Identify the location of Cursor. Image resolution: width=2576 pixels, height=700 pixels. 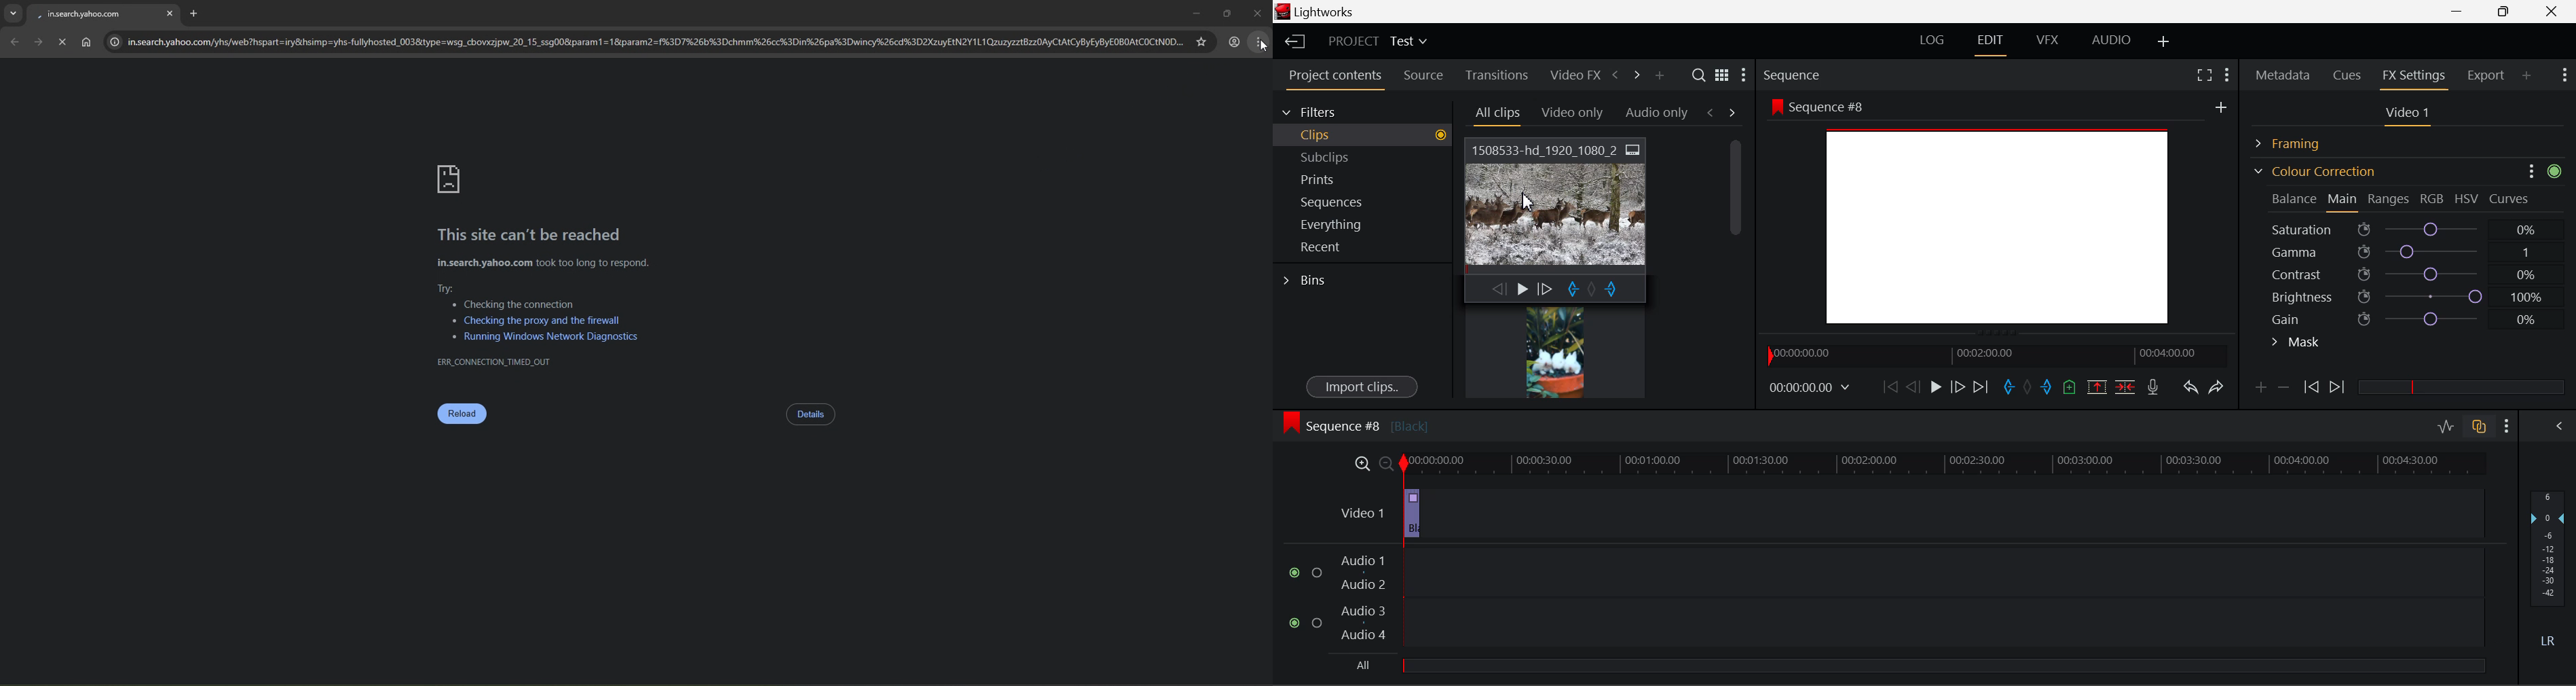
(1524, 202).